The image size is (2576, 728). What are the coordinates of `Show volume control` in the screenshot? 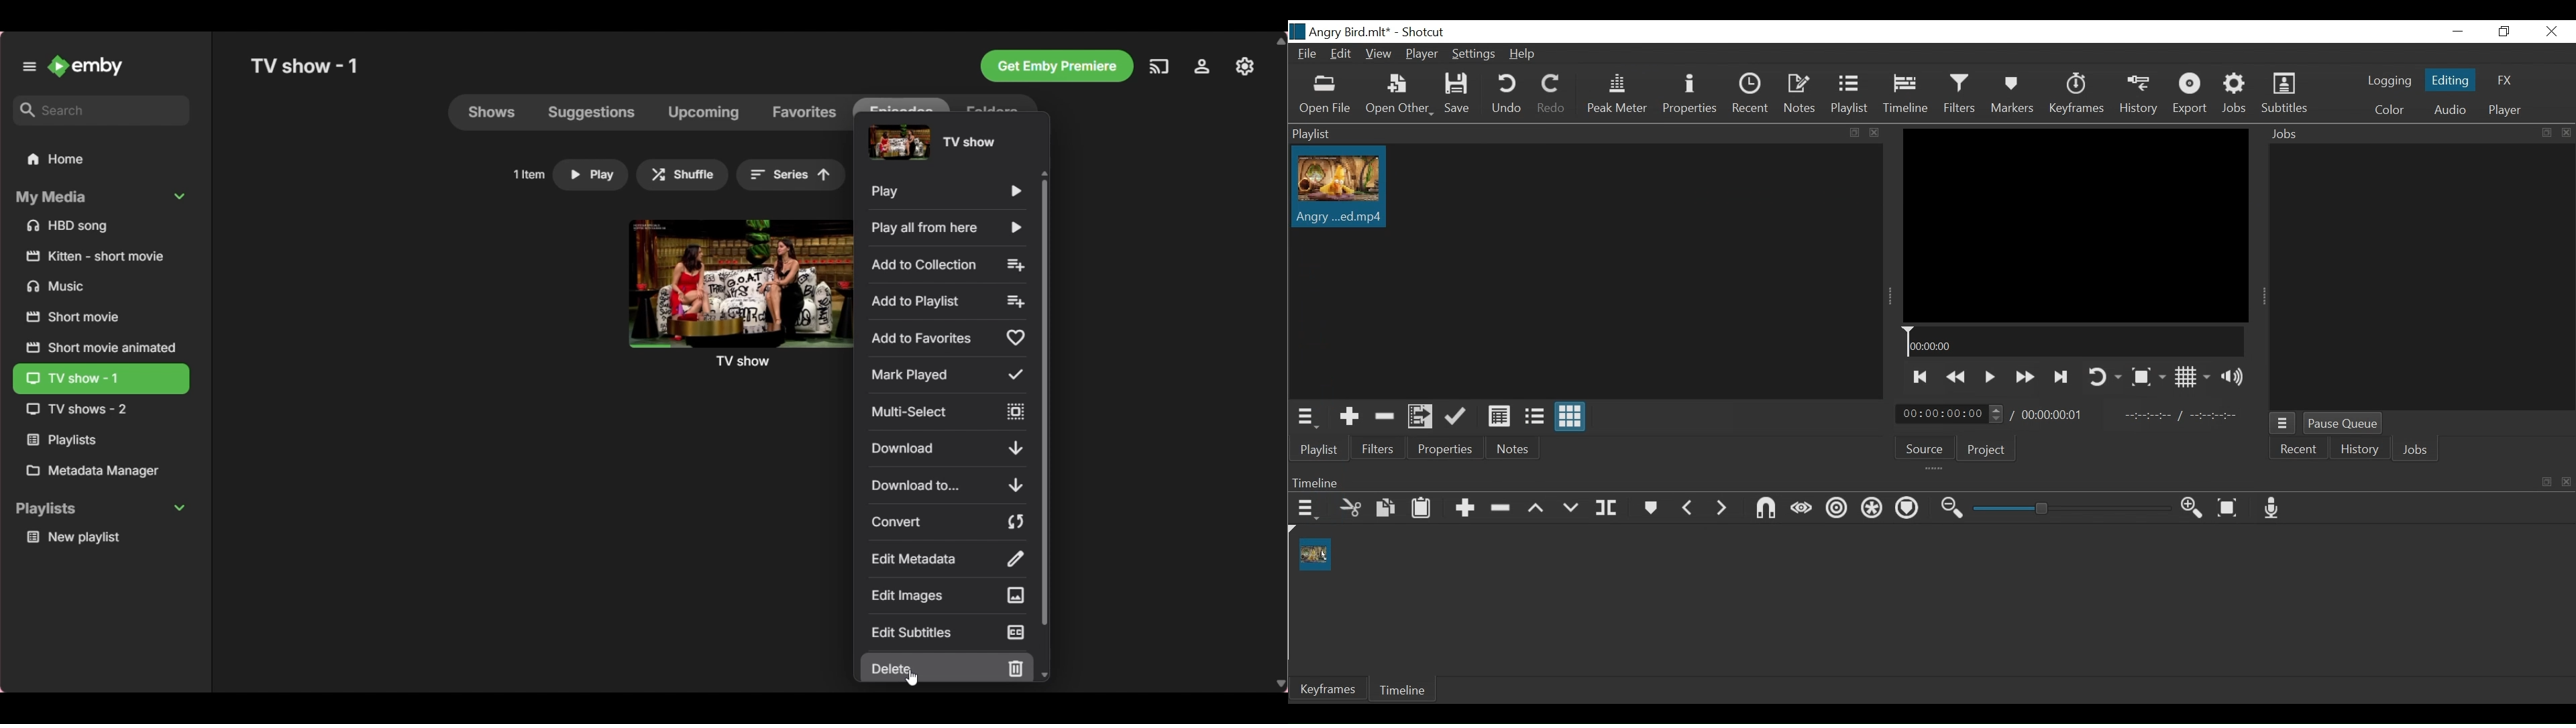 It's located at (2233, 375).